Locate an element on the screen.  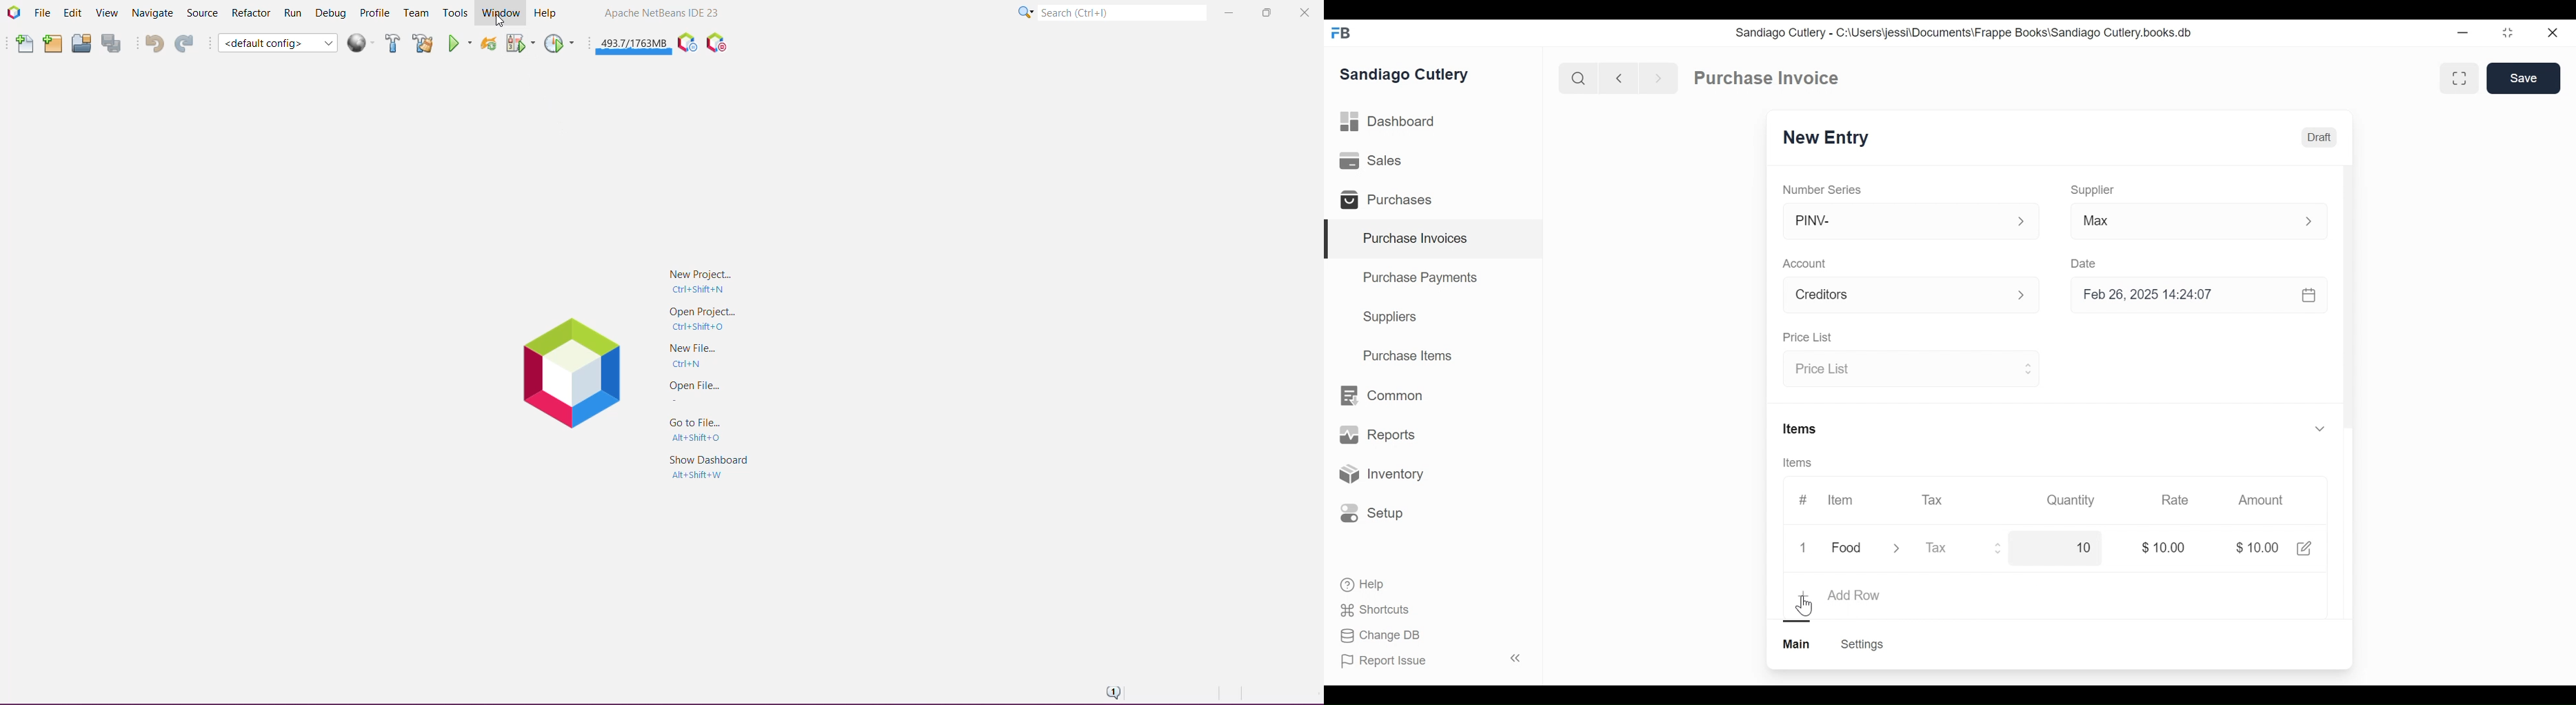
Notifications is located at coordinates (1111, 691).